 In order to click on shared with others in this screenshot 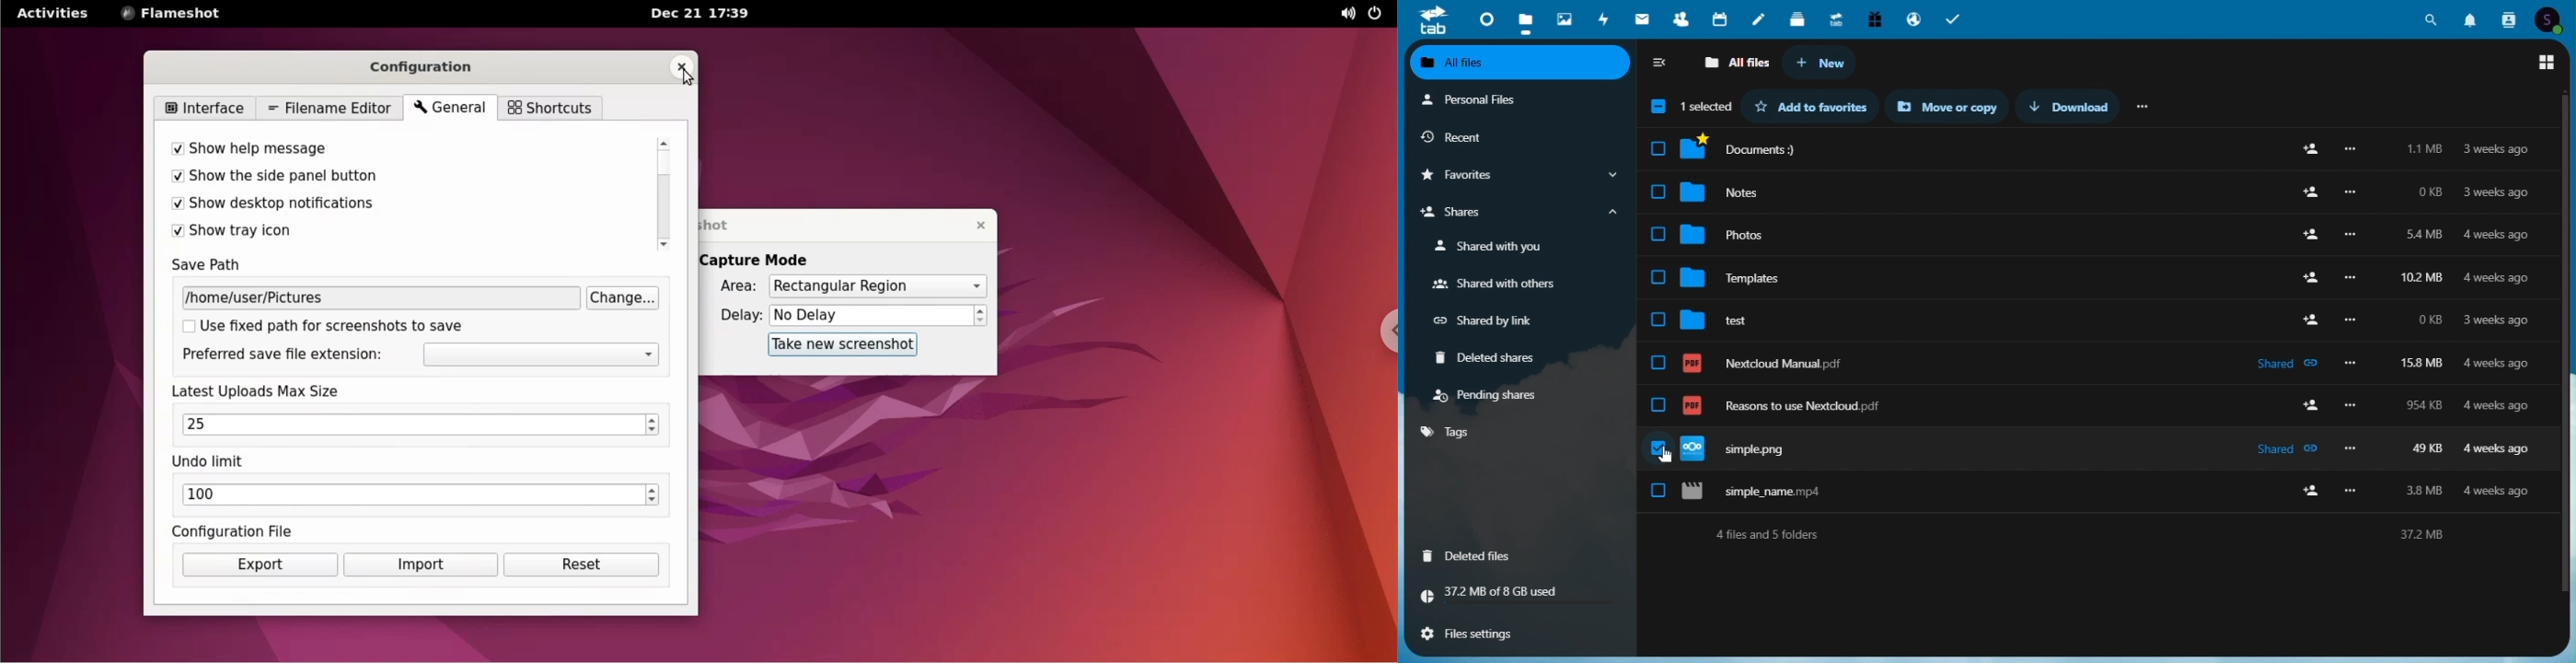, I will do `click(1493, 285)`.